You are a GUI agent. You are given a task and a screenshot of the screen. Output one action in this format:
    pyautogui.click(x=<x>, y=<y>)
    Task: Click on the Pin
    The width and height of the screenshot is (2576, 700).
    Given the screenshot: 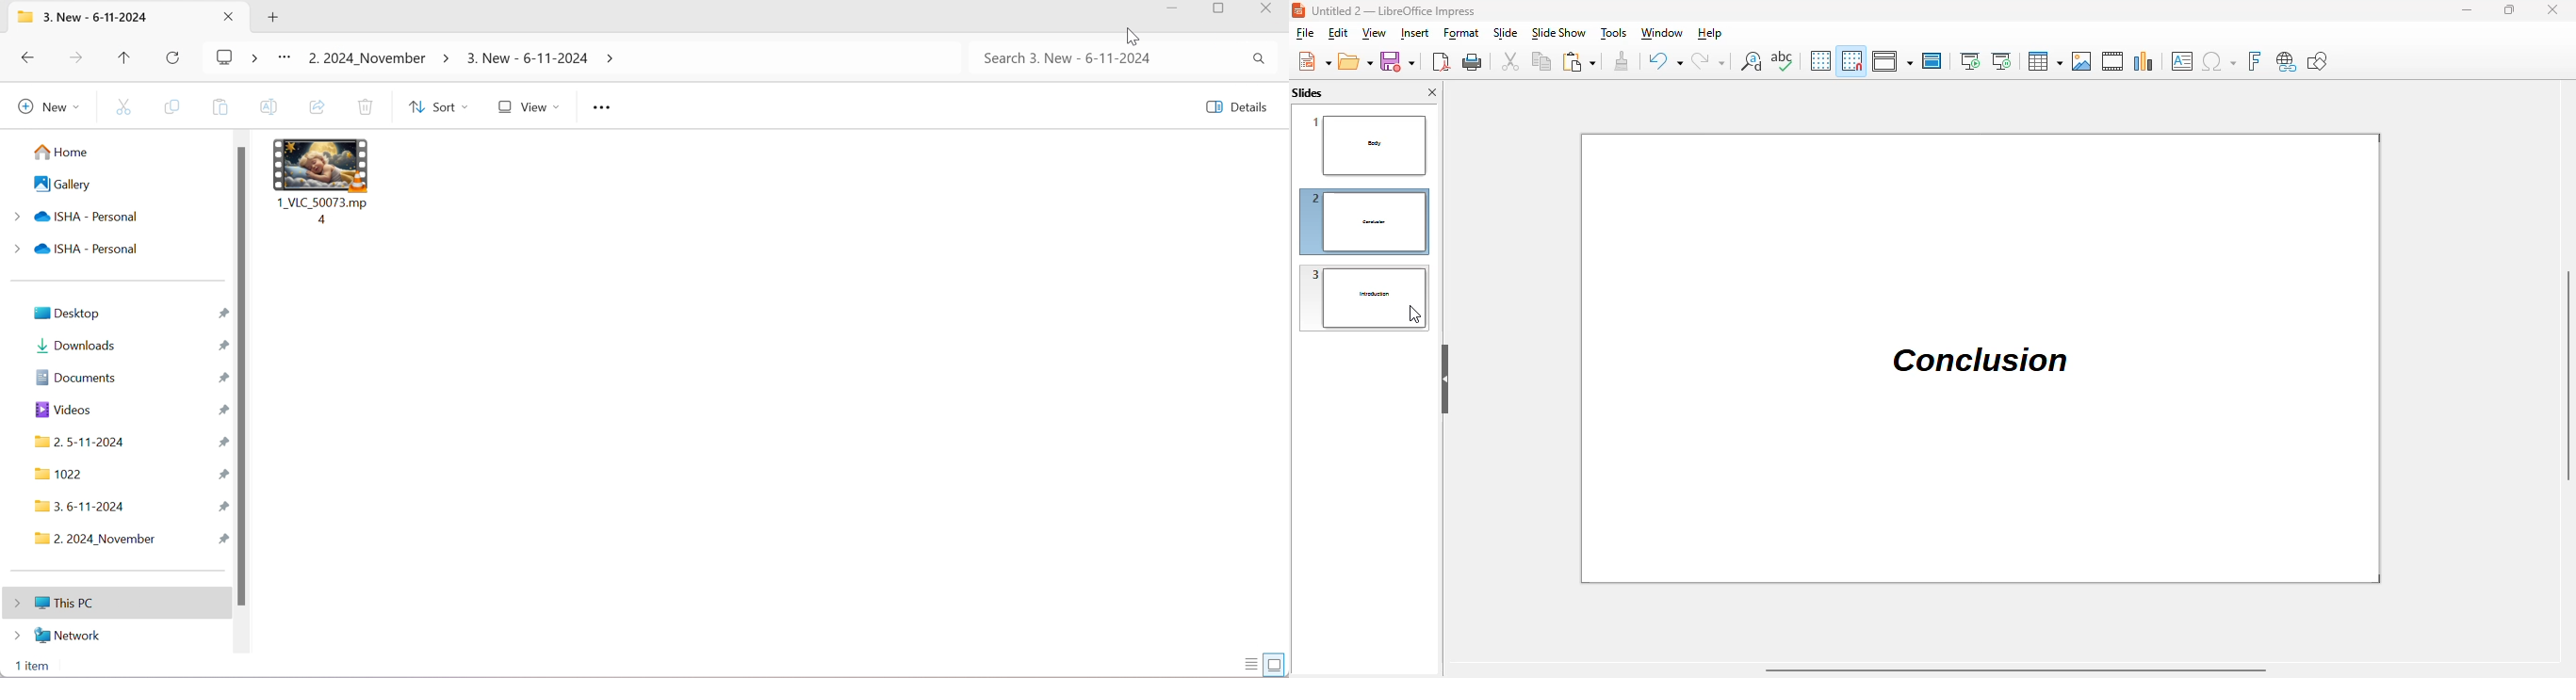 What is the action you would take?
    pyautogui.click(x=224, y=313)
    